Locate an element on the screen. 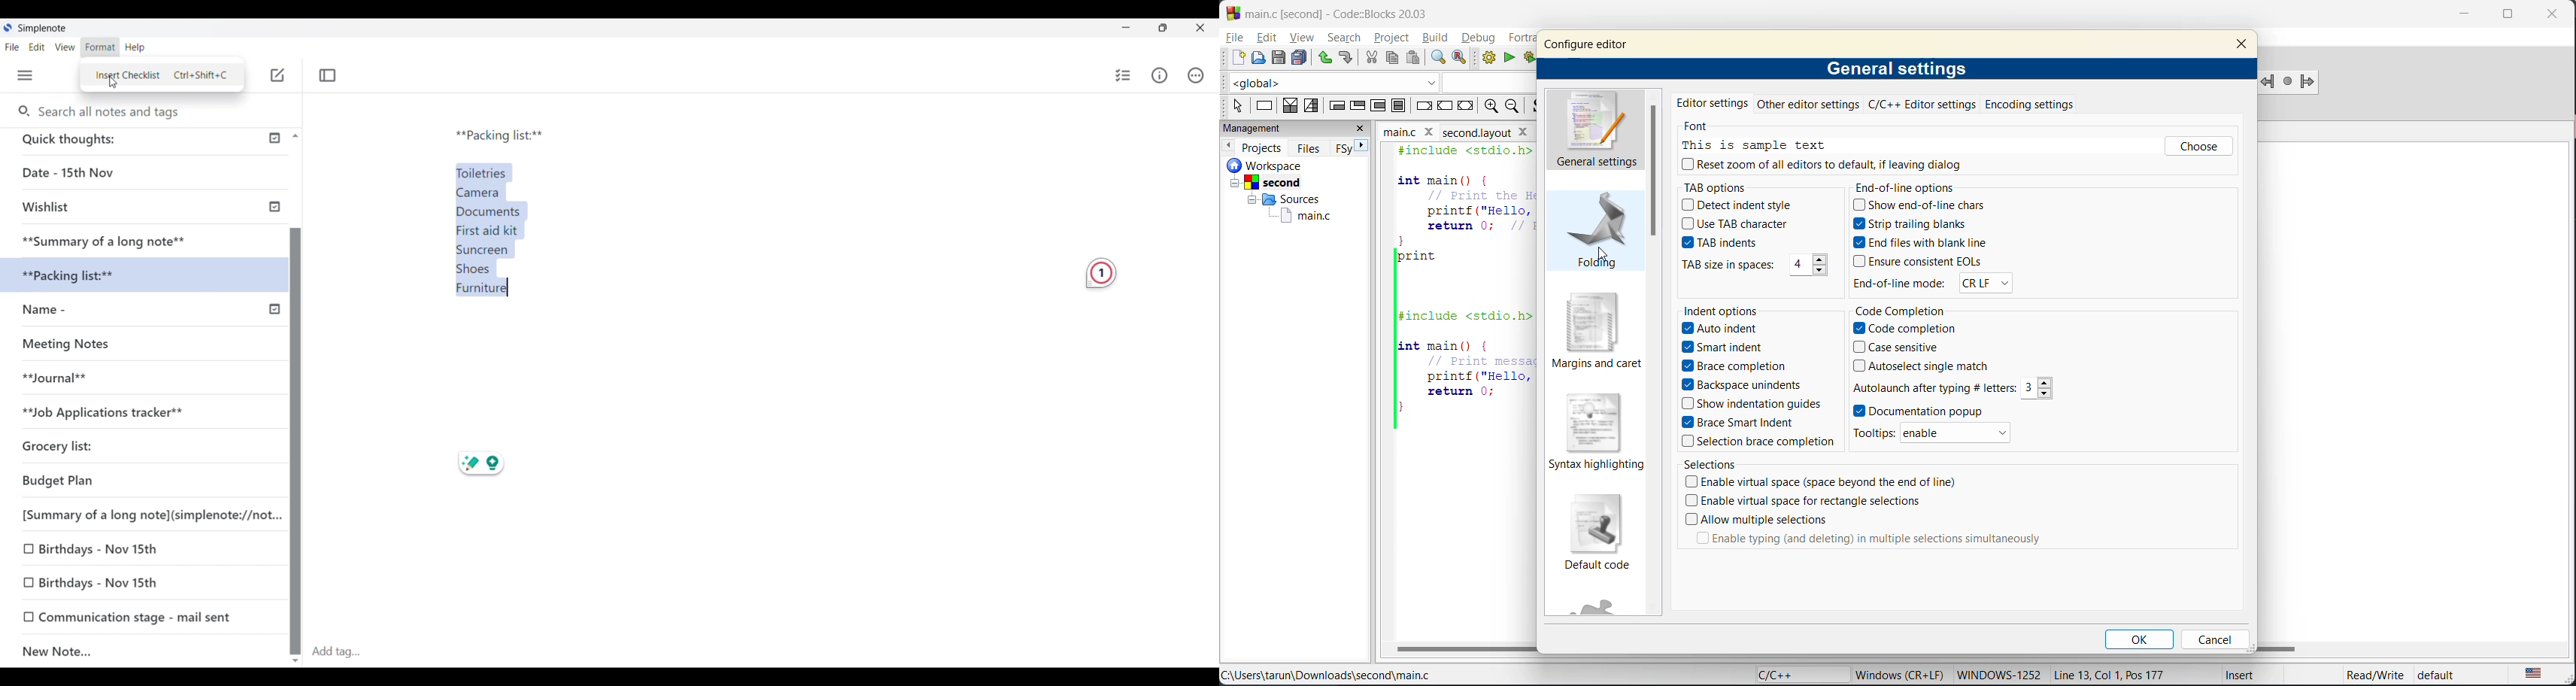 This screenshot has width=2576, height=700. file location is located at coordinates (1327, 677).